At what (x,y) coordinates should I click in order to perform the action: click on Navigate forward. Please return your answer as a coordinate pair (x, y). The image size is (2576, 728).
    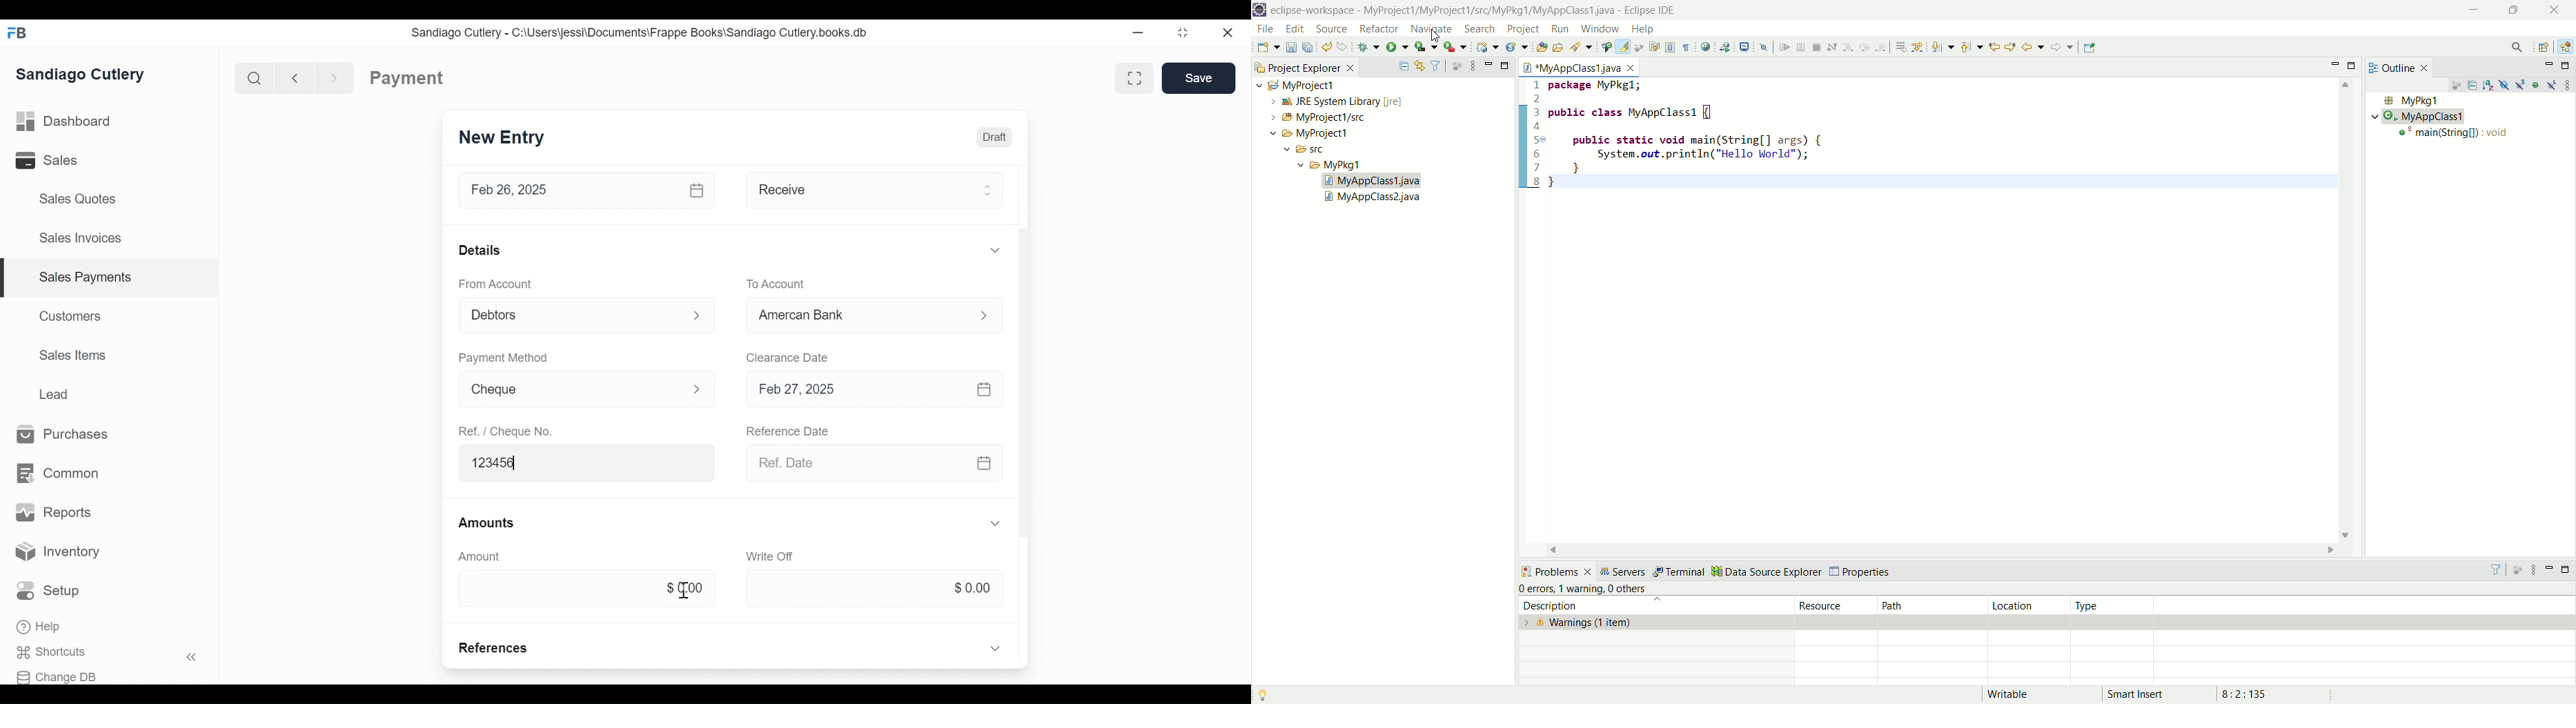
    Looking at the image, I should click on (335, 77).